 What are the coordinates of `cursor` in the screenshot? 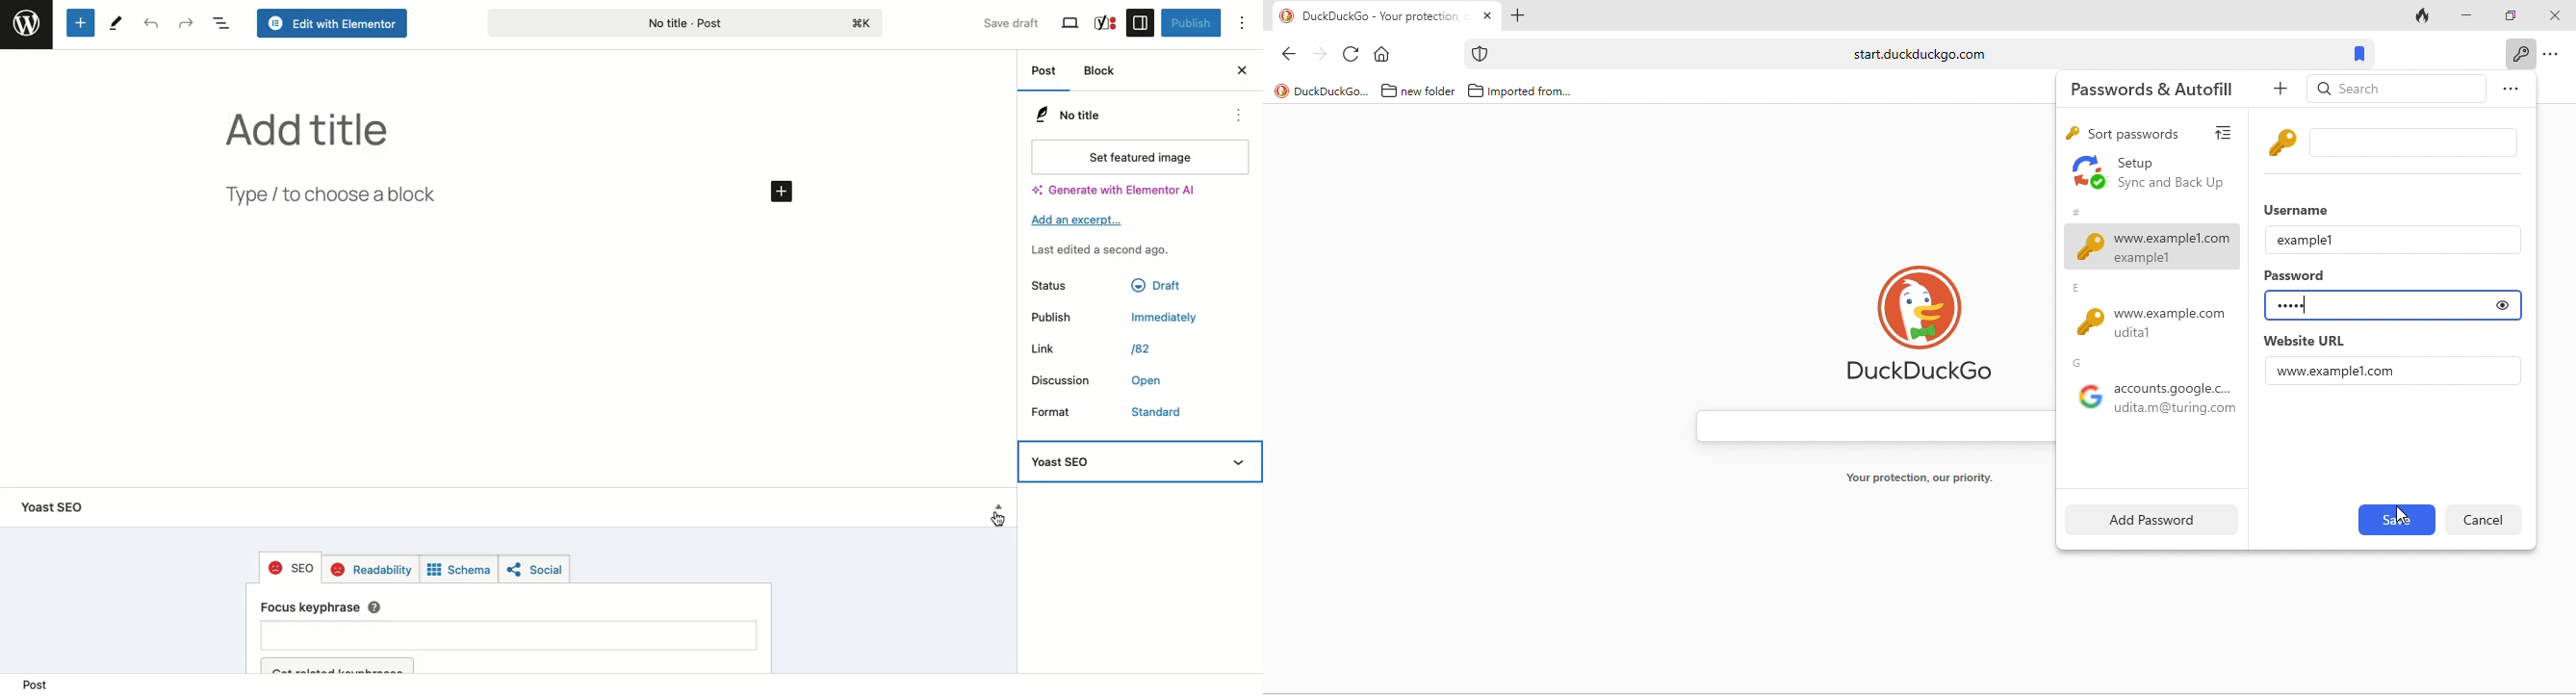 It's located at (2404, 515).